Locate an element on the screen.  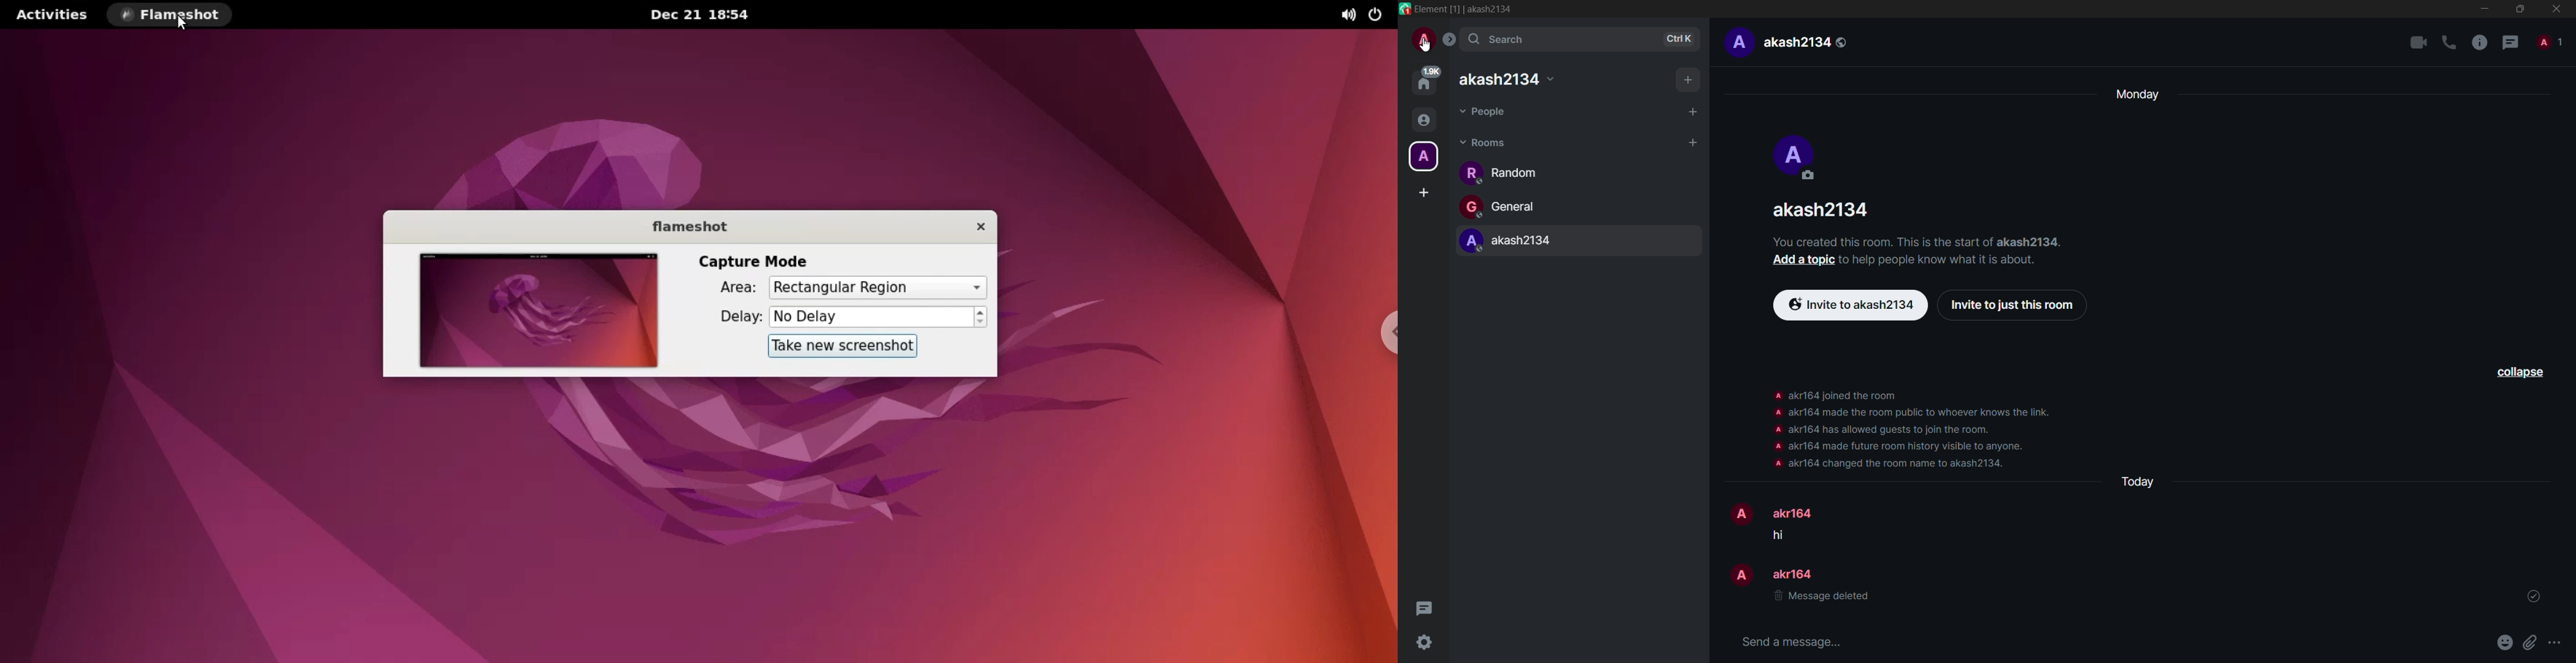
akr164 made the room public to whoever knows the link. is located at coordinates (1922, 411).